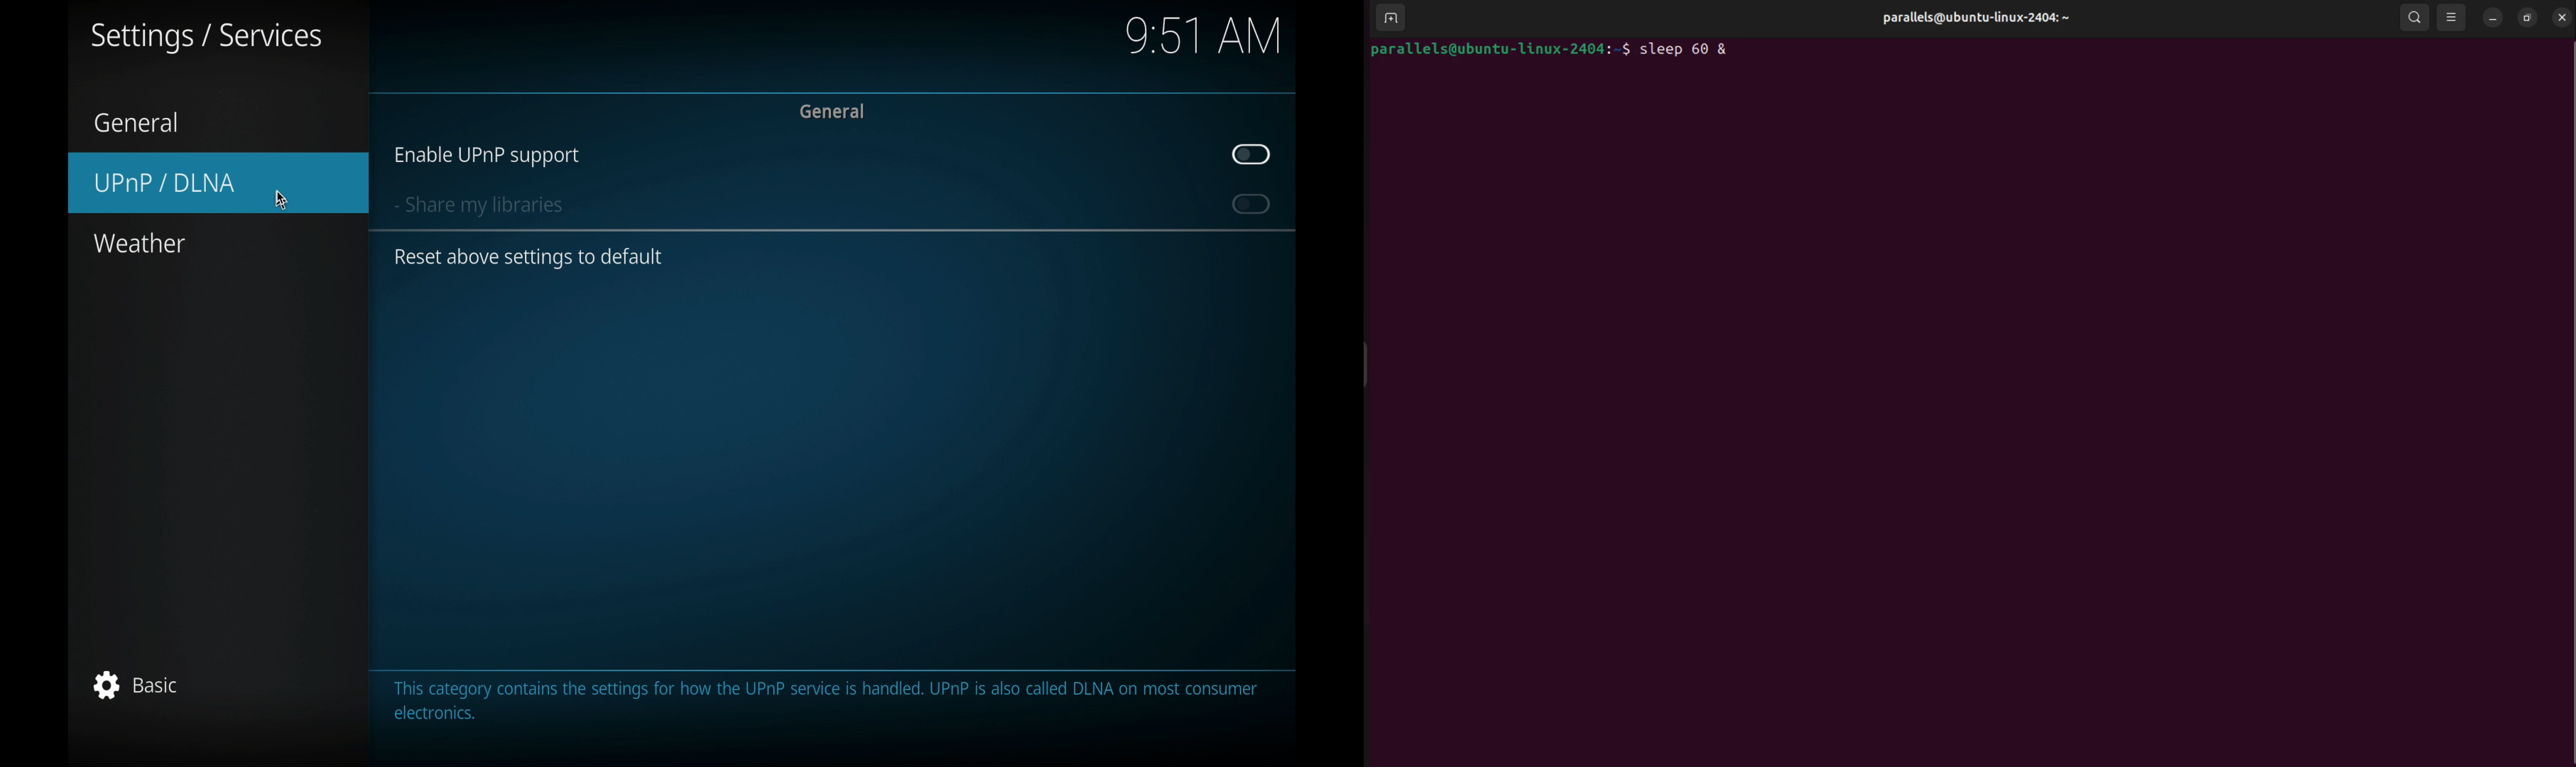 The height and width of the screenshot is (784, 2576). I want to click on view options, so click(2453, 17).